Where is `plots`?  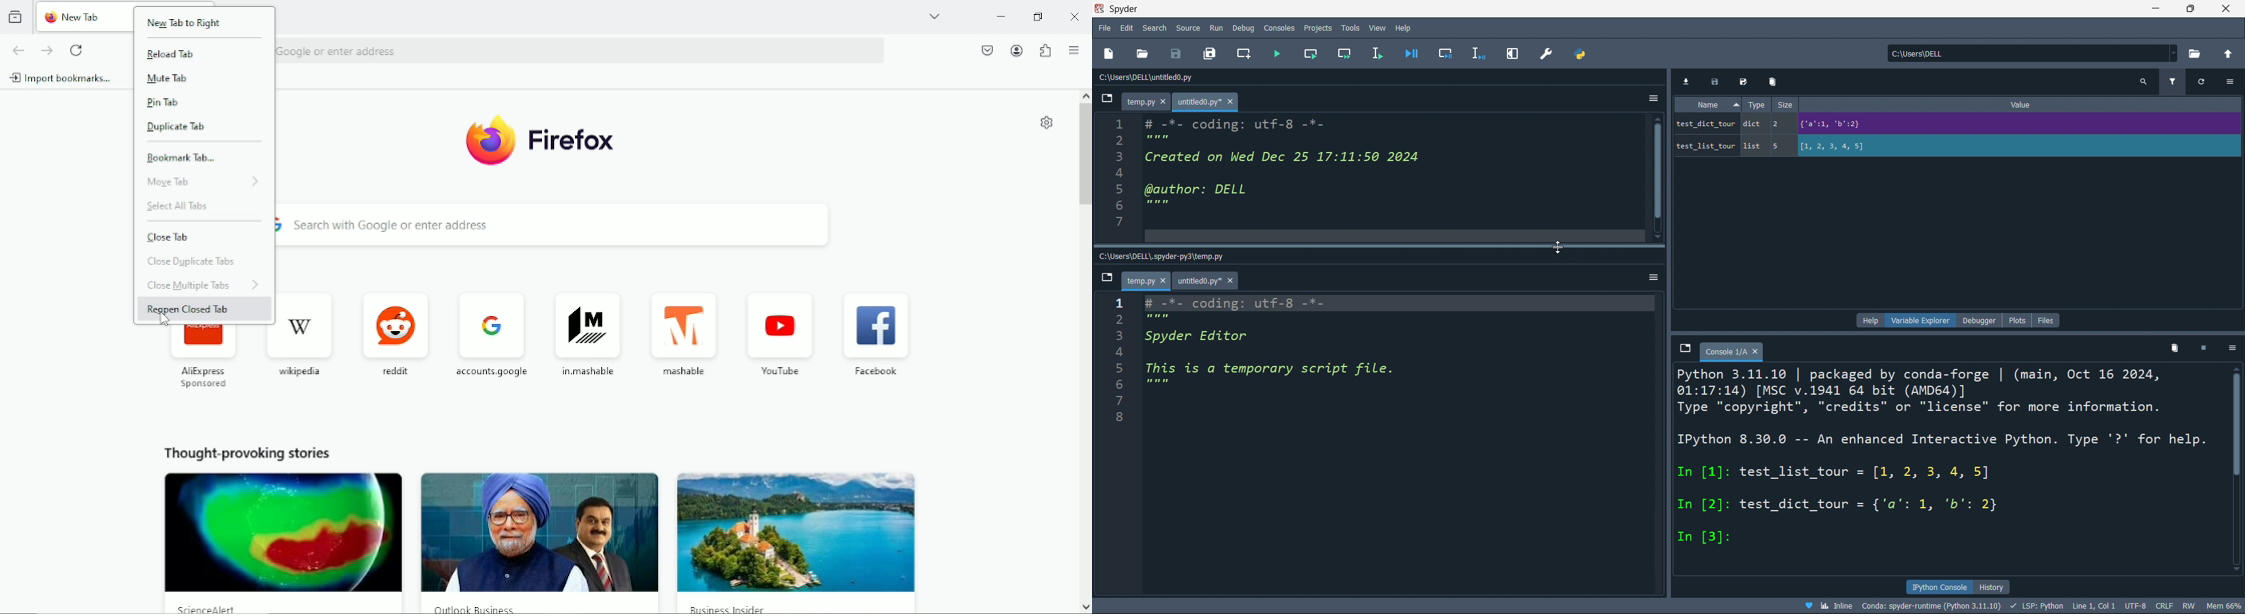 plots is located at coordinates (2017, 319).